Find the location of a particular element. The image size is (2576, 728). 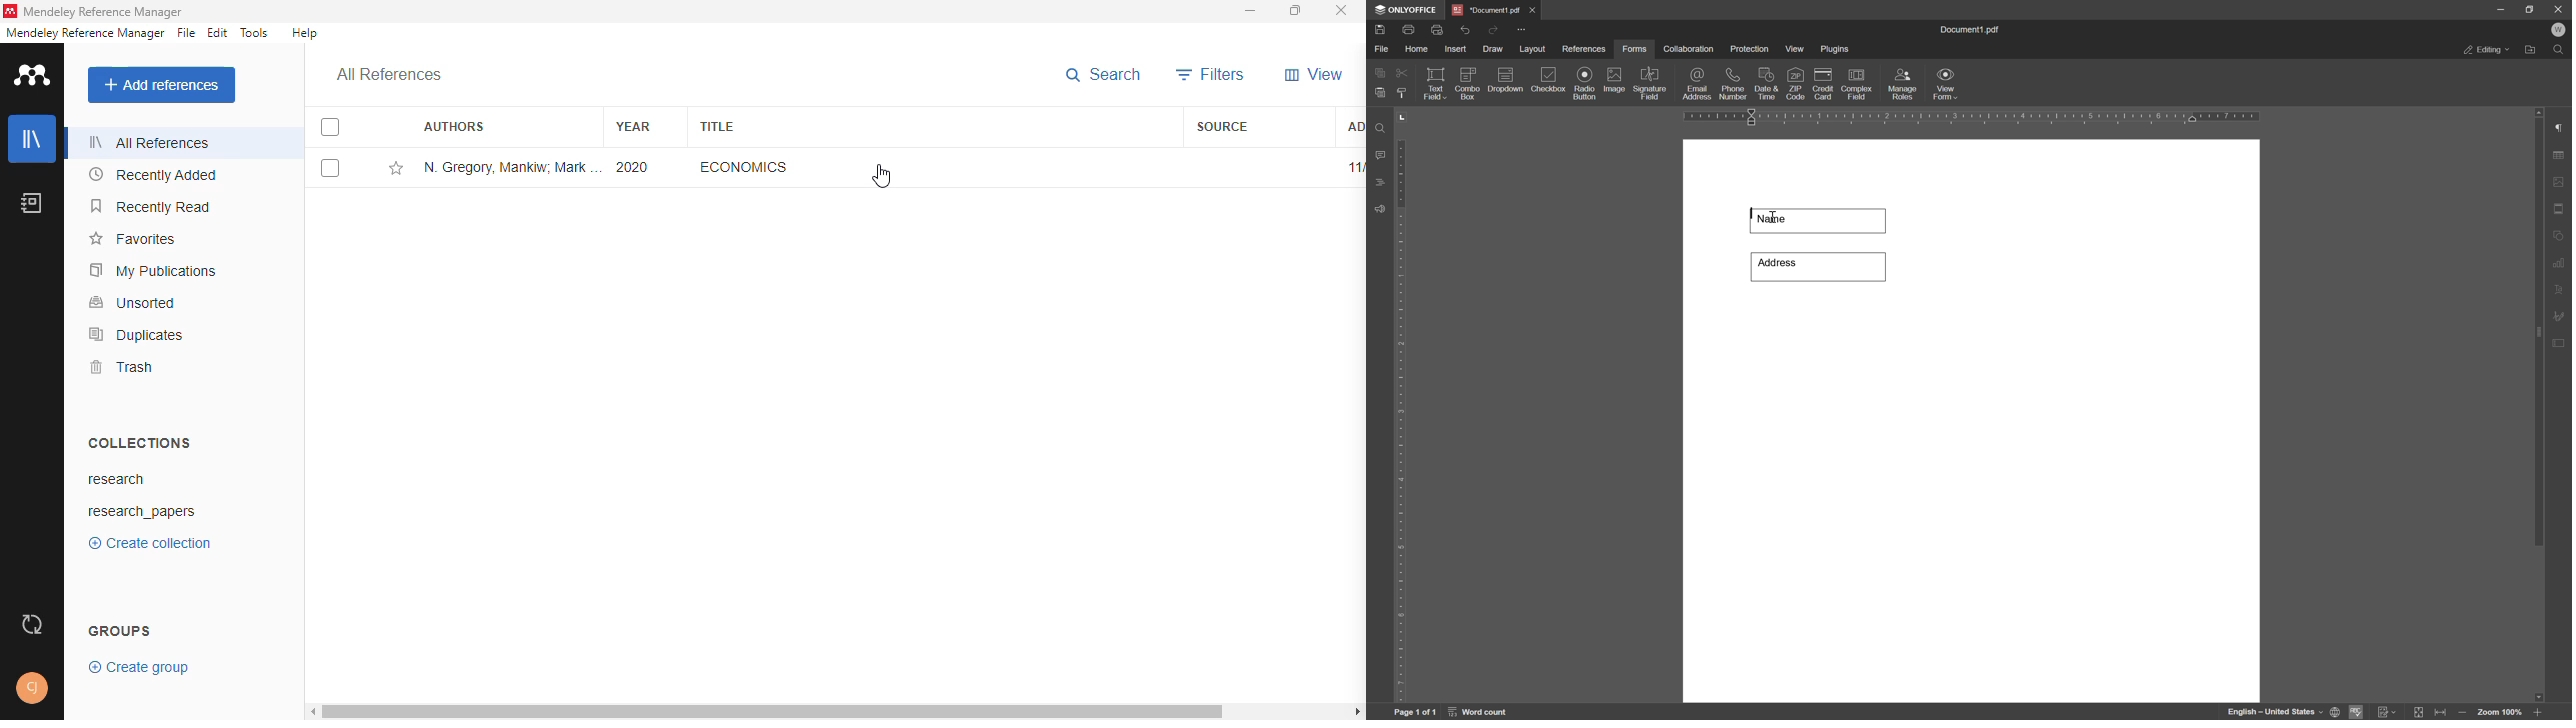

print is located at coordinates (1413, 29).